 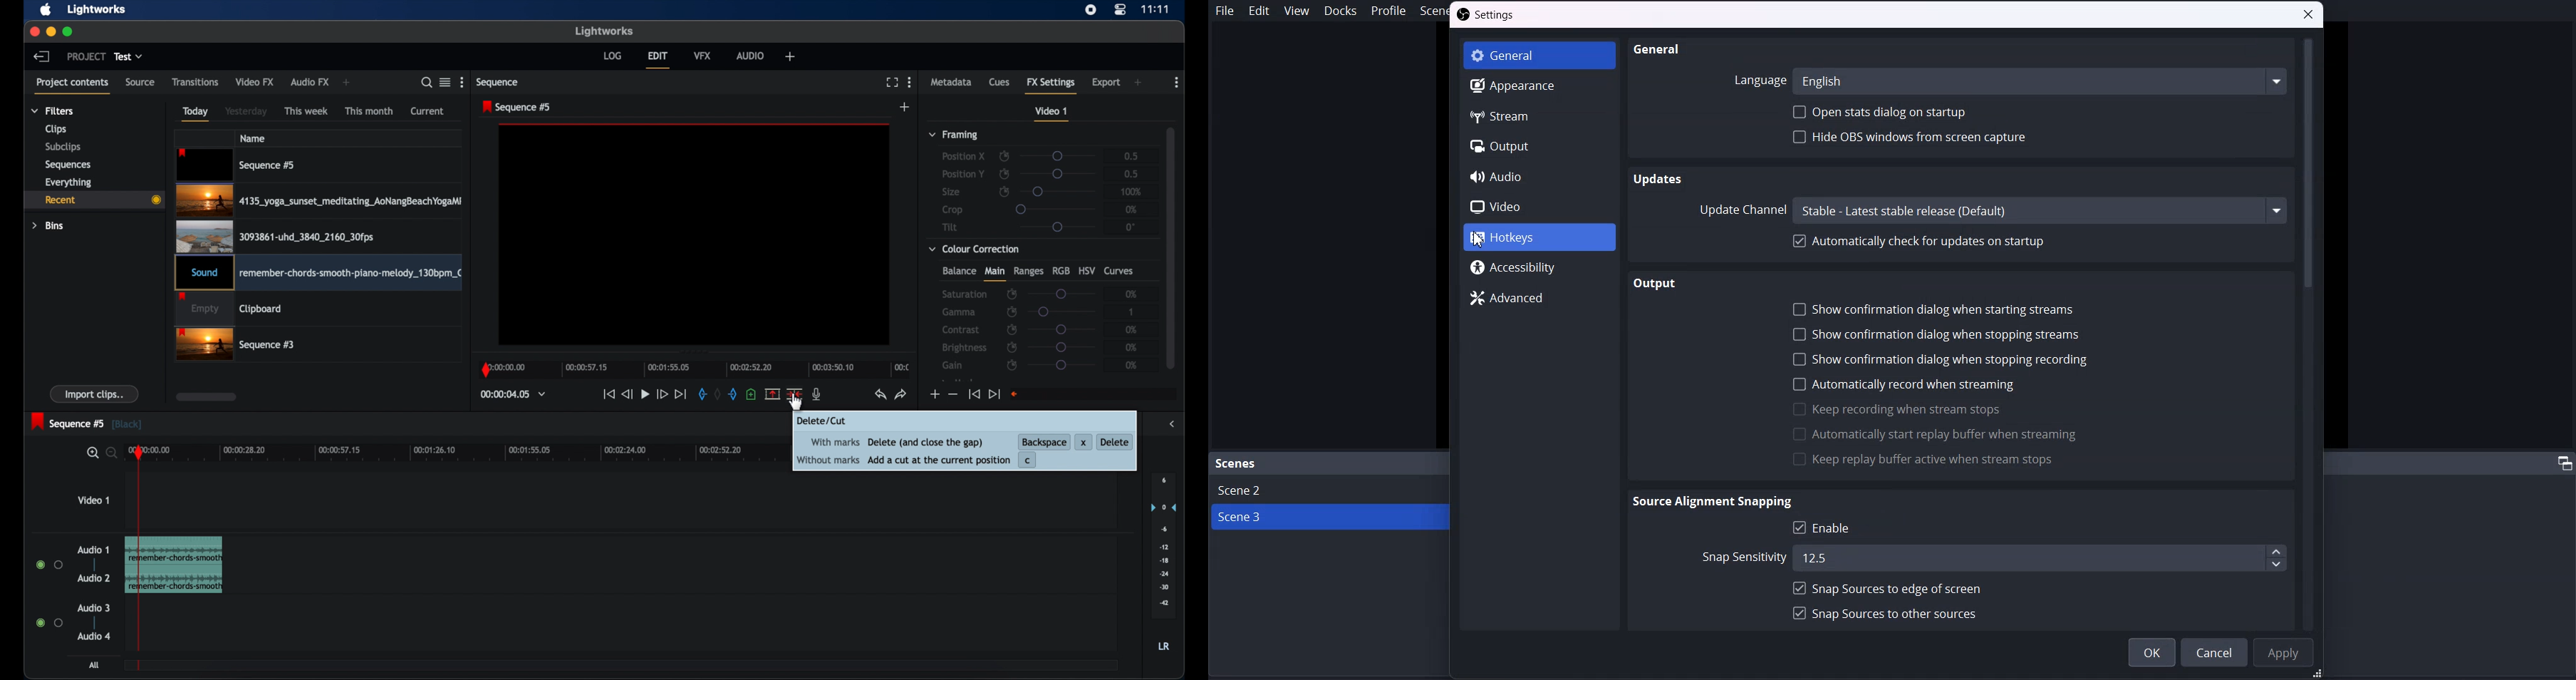 What do you see at coordinates (50, 33) in the screenshot?
I see `minimize` at bounding box center [50, 33].